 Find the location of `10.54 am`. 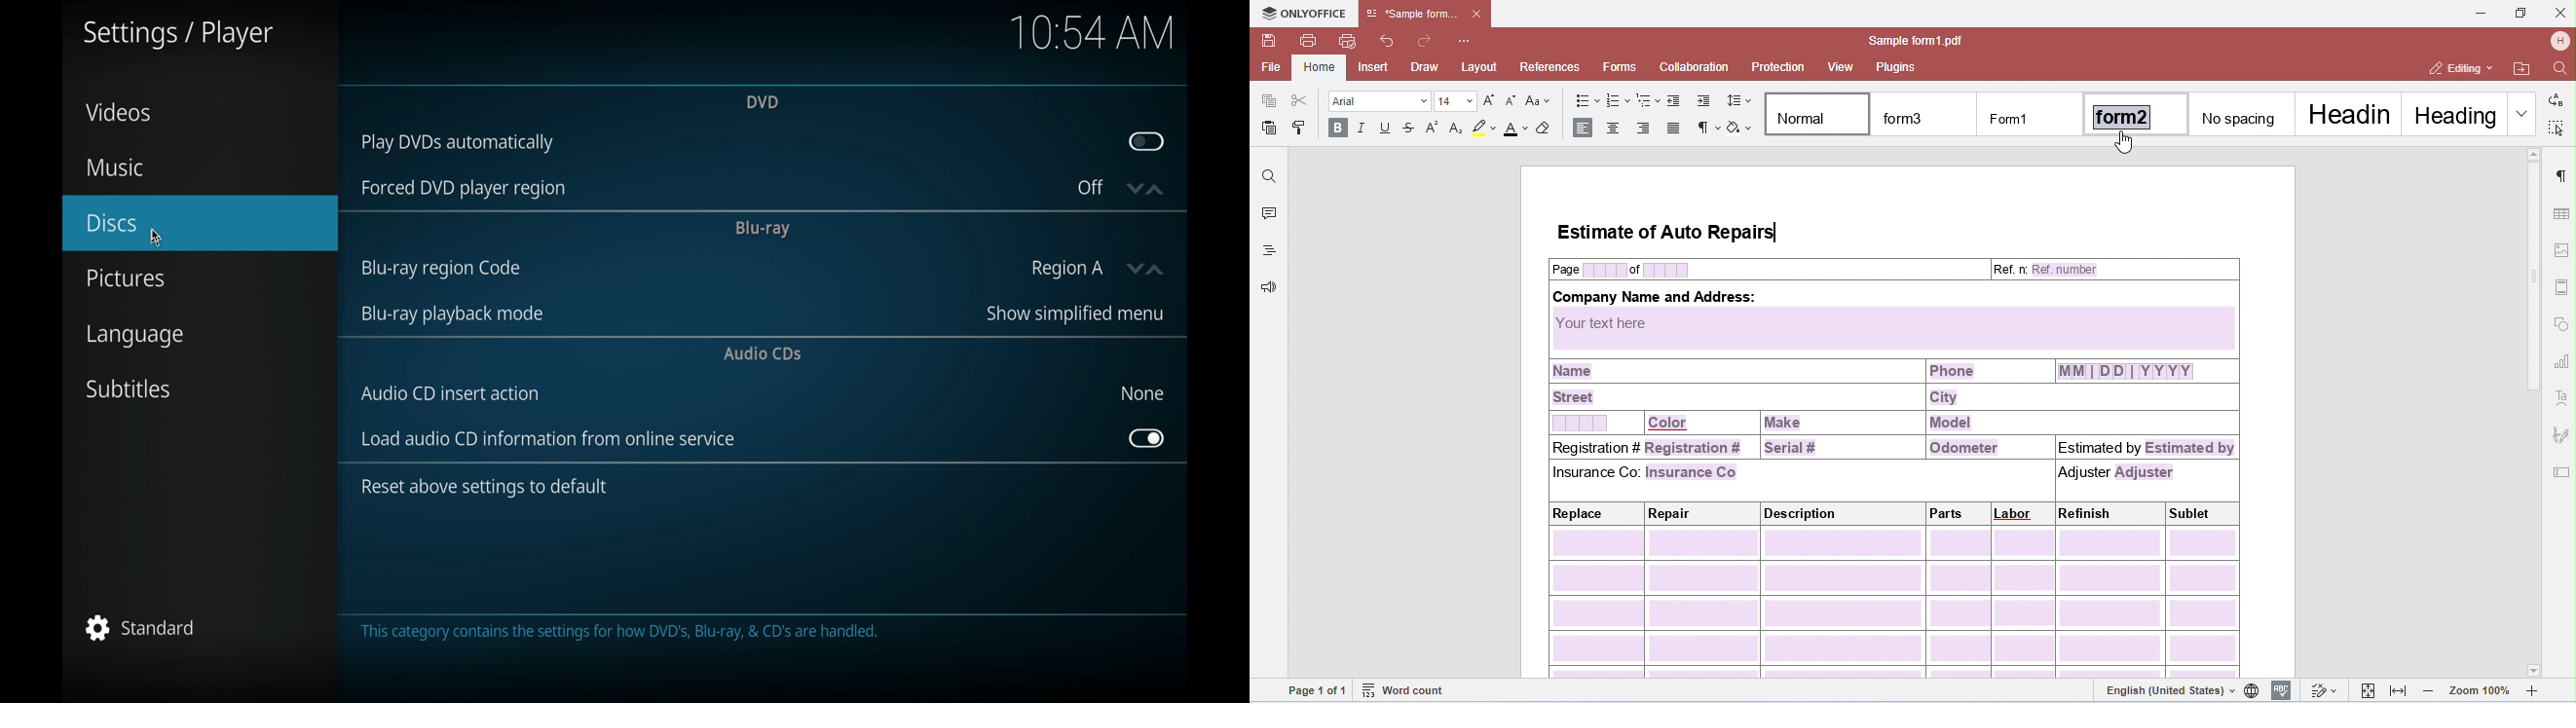

10.54 am is located at coordinates (1093, 31).